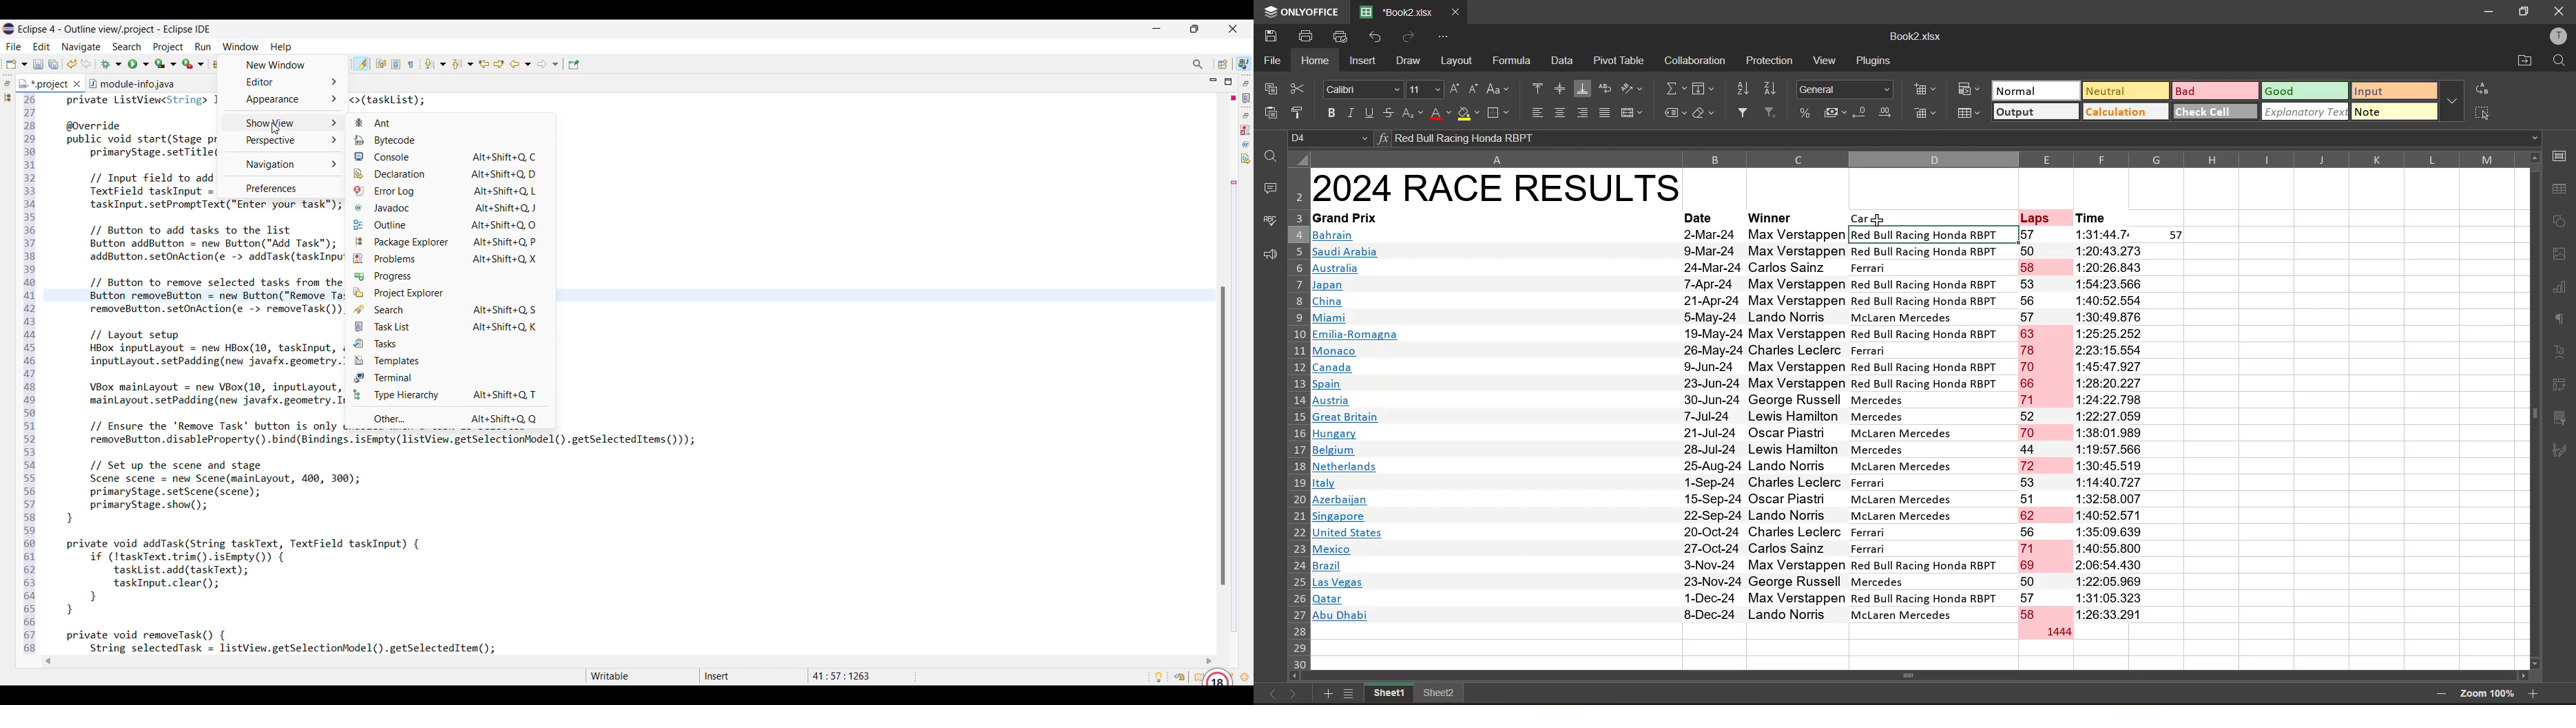 Image resolution: width=2576 pixels, height=728 pixels. I want to click on Scroll up, so click(2533, 157).